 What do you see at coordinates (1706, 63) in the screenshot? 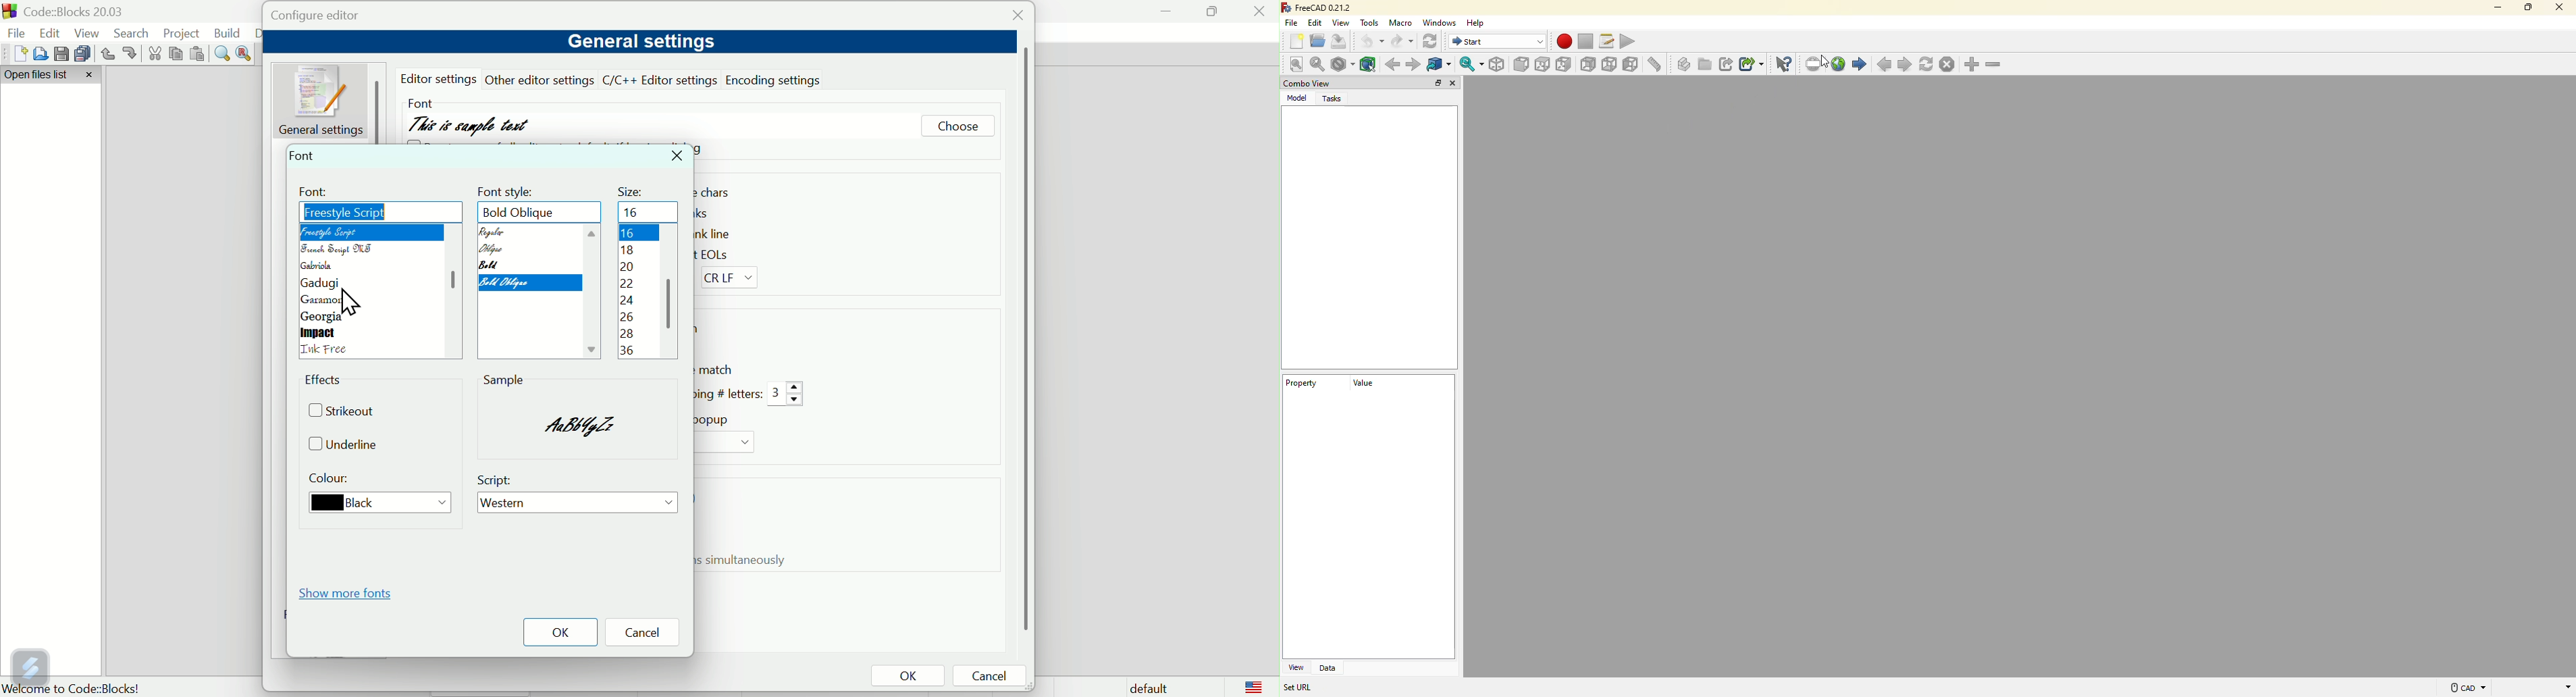
I see `create group` at bounding box center [1706, 63].